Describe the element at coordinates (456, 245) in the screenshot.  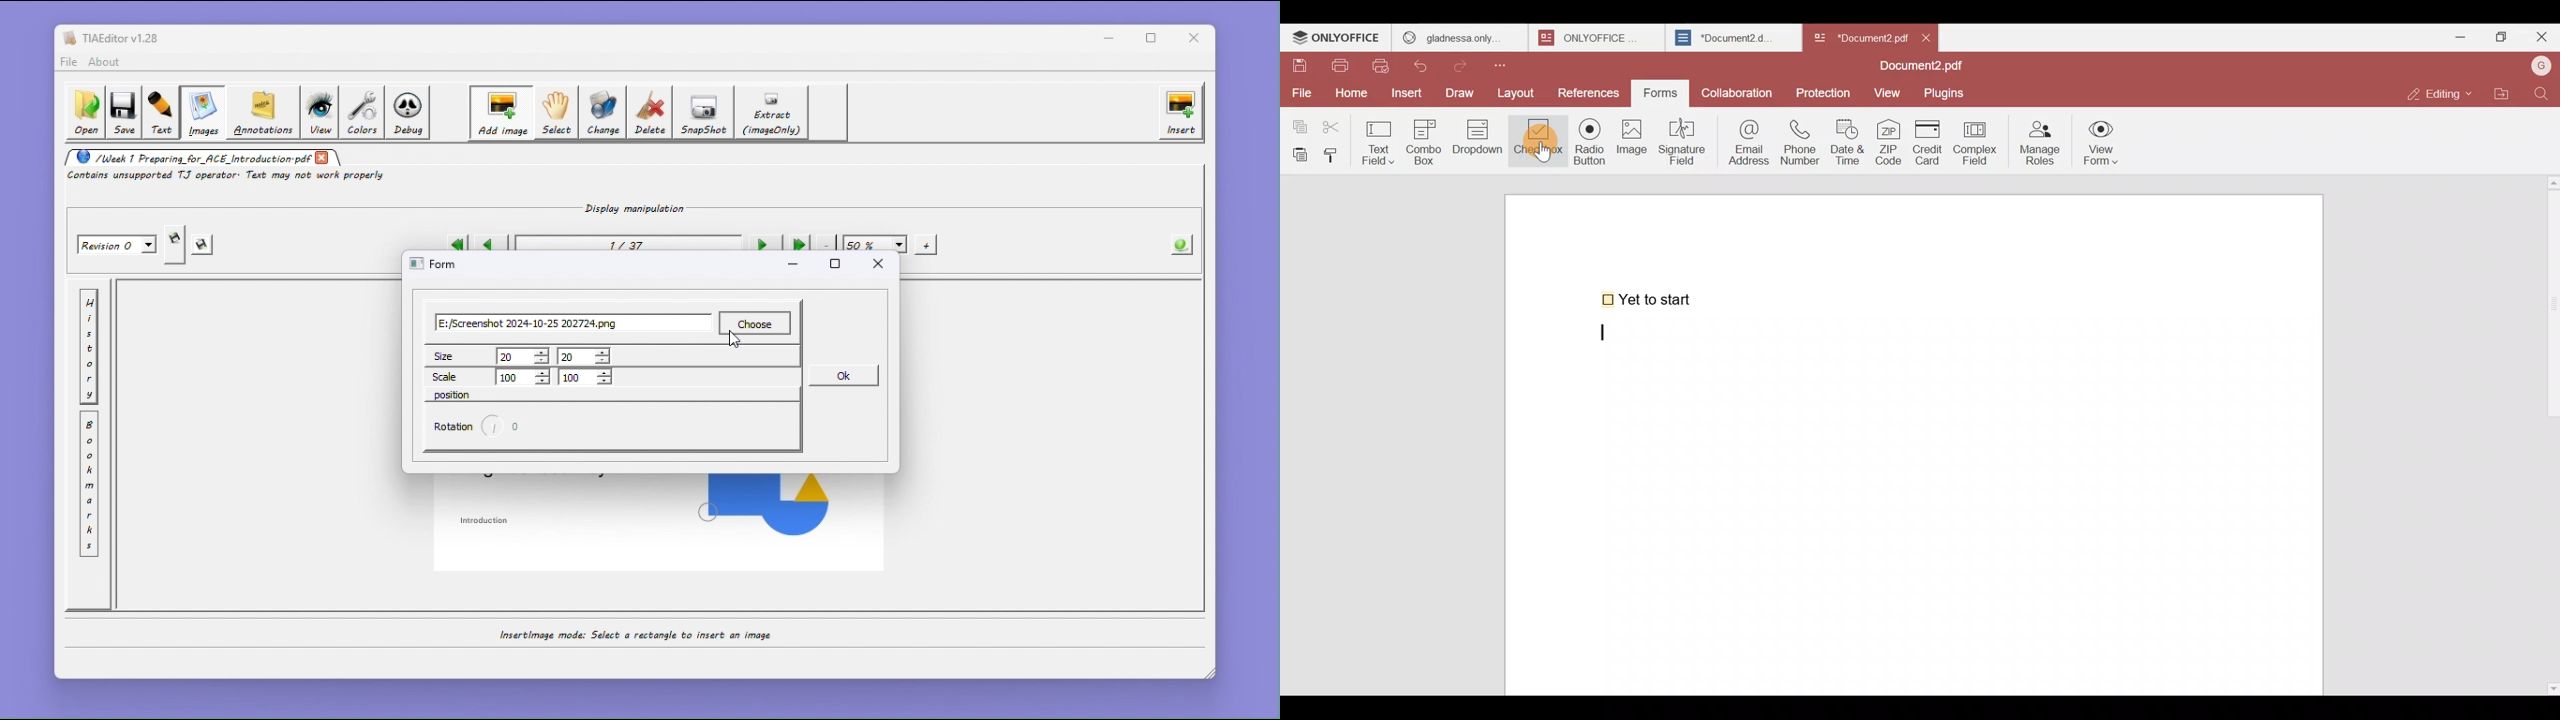
I see `First page` at that location.